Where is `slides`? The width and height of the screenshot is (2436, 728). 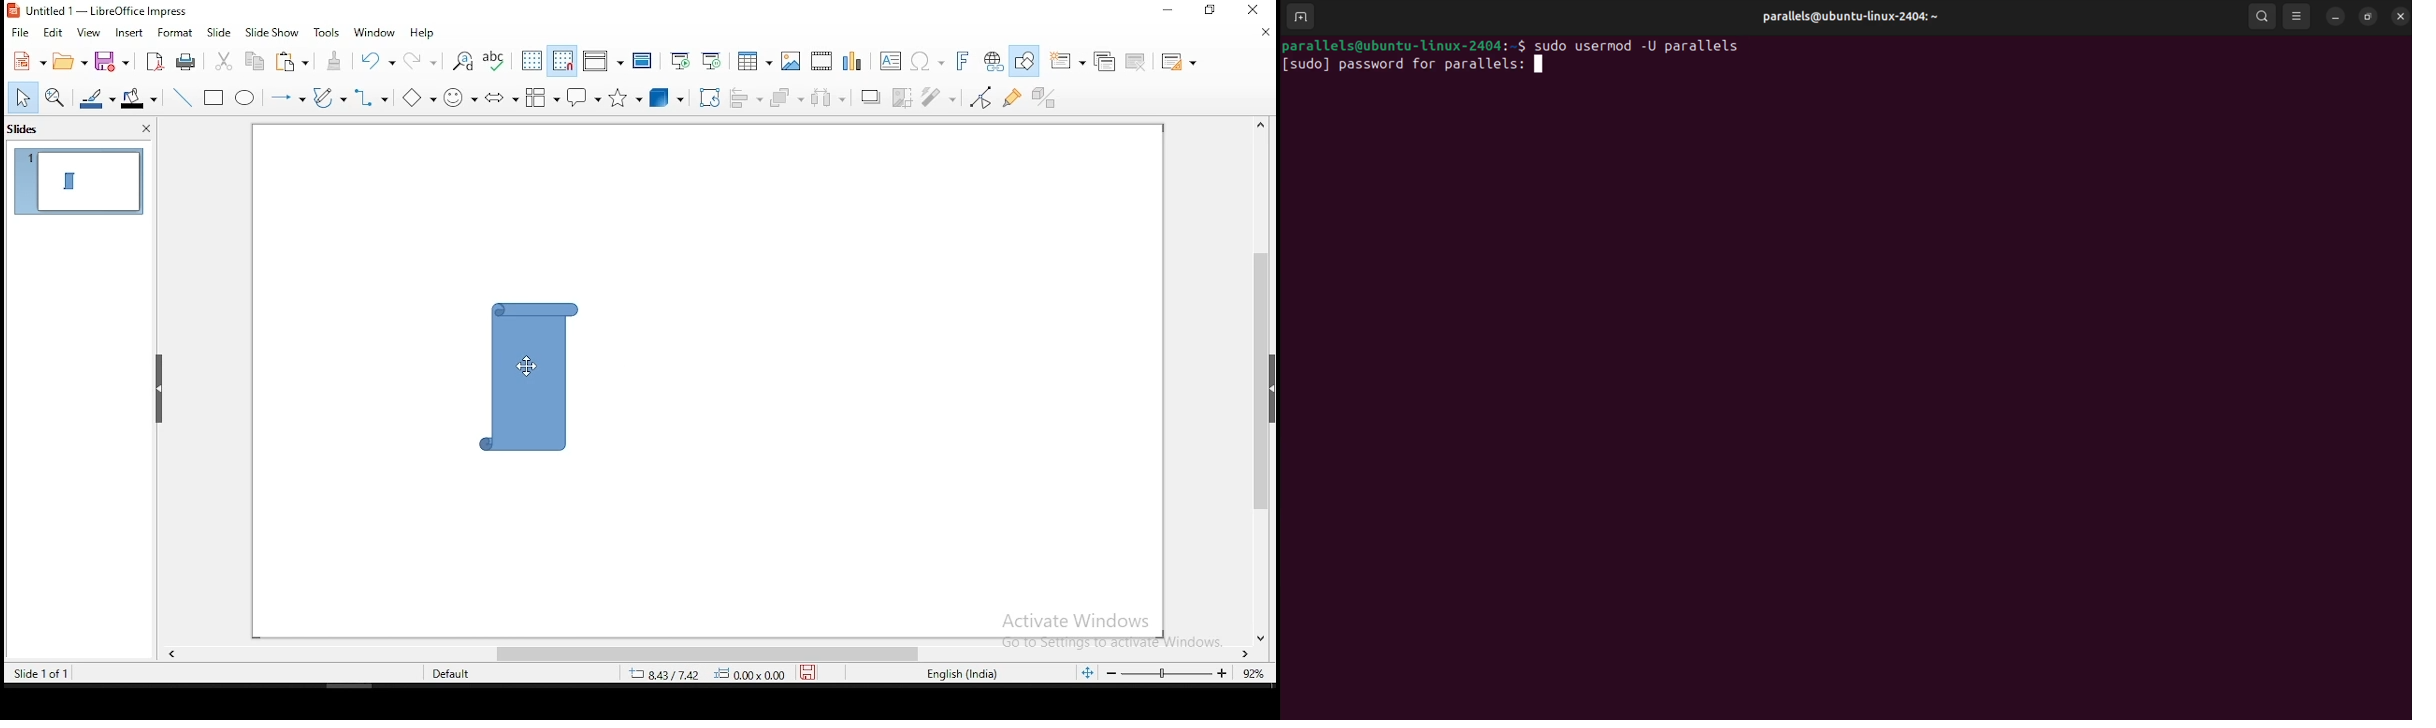 slides is located at coordinates (27, 132).